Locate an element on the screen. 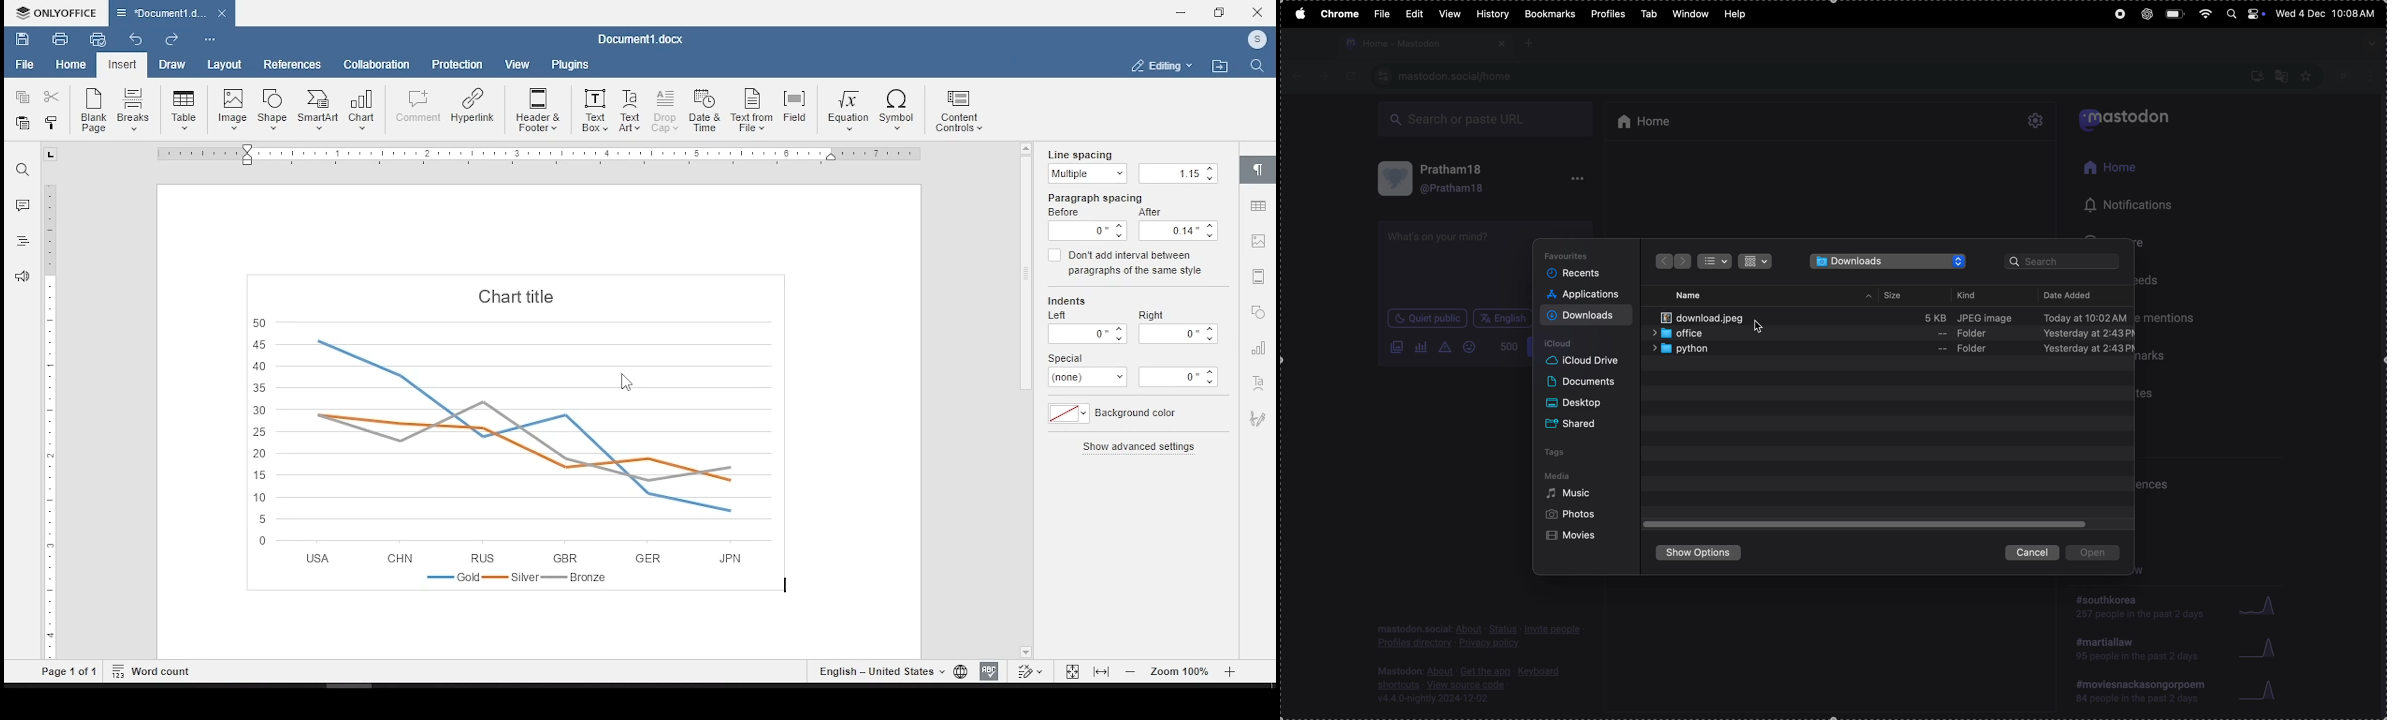 The width and height of the screenshot is (2408, 728). Home is located at coordinates (2109, 169).